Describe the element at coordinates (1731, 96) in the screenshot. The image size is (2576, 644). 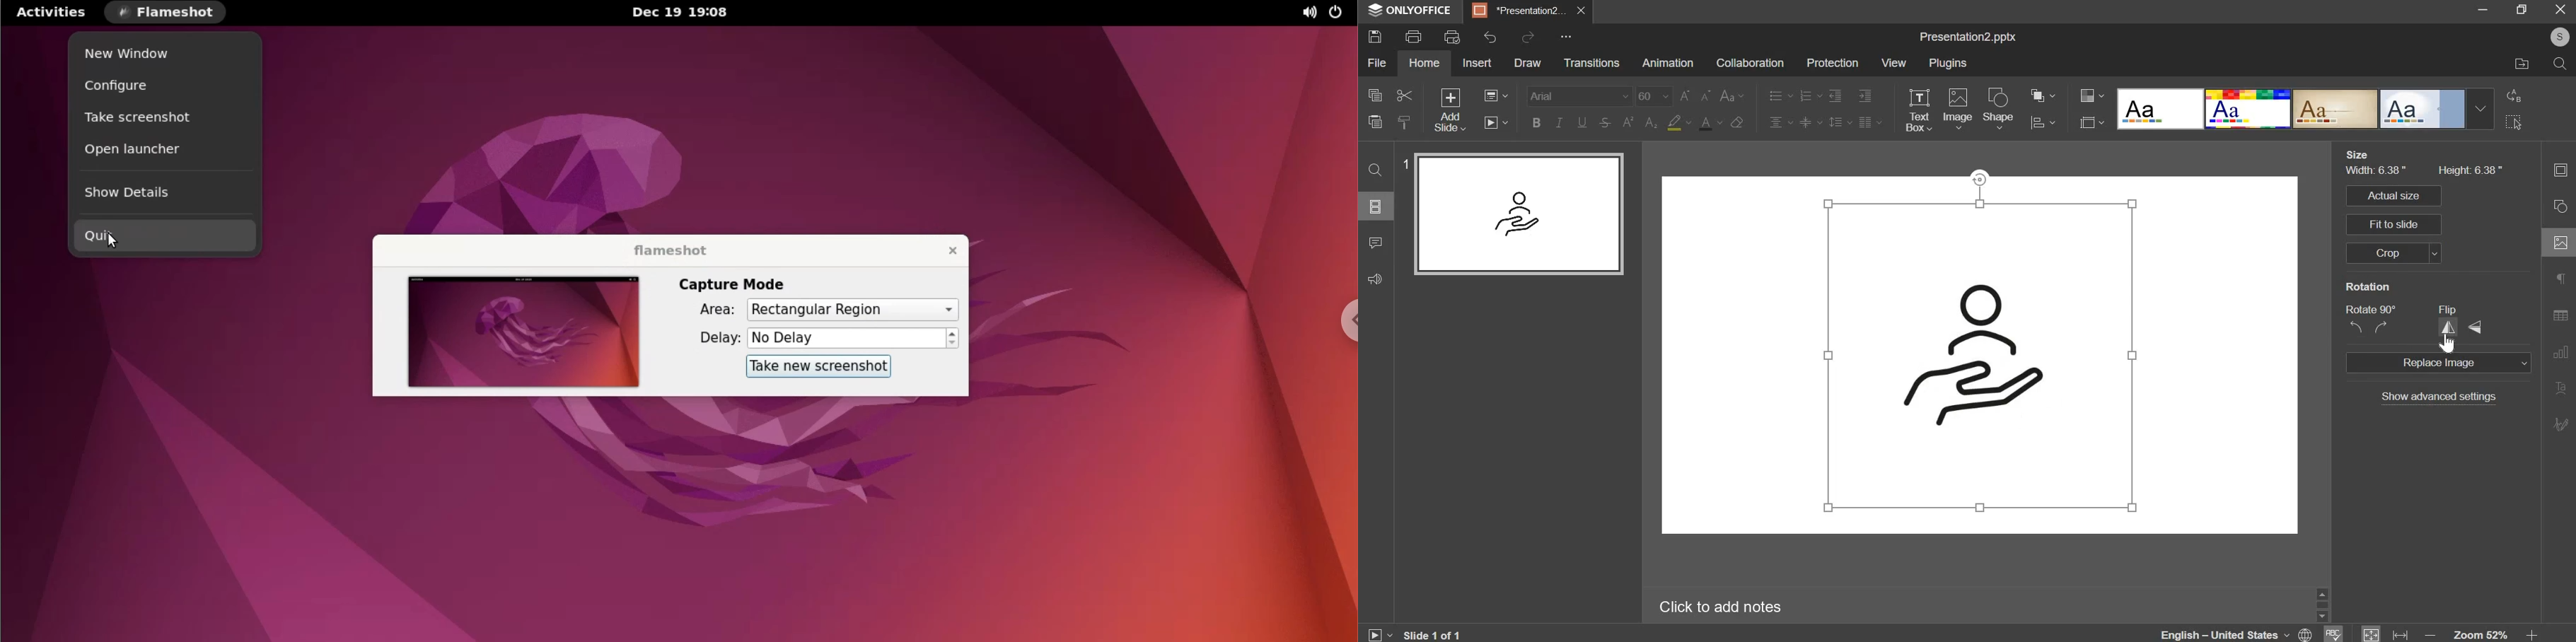
I see `change case` at that location.